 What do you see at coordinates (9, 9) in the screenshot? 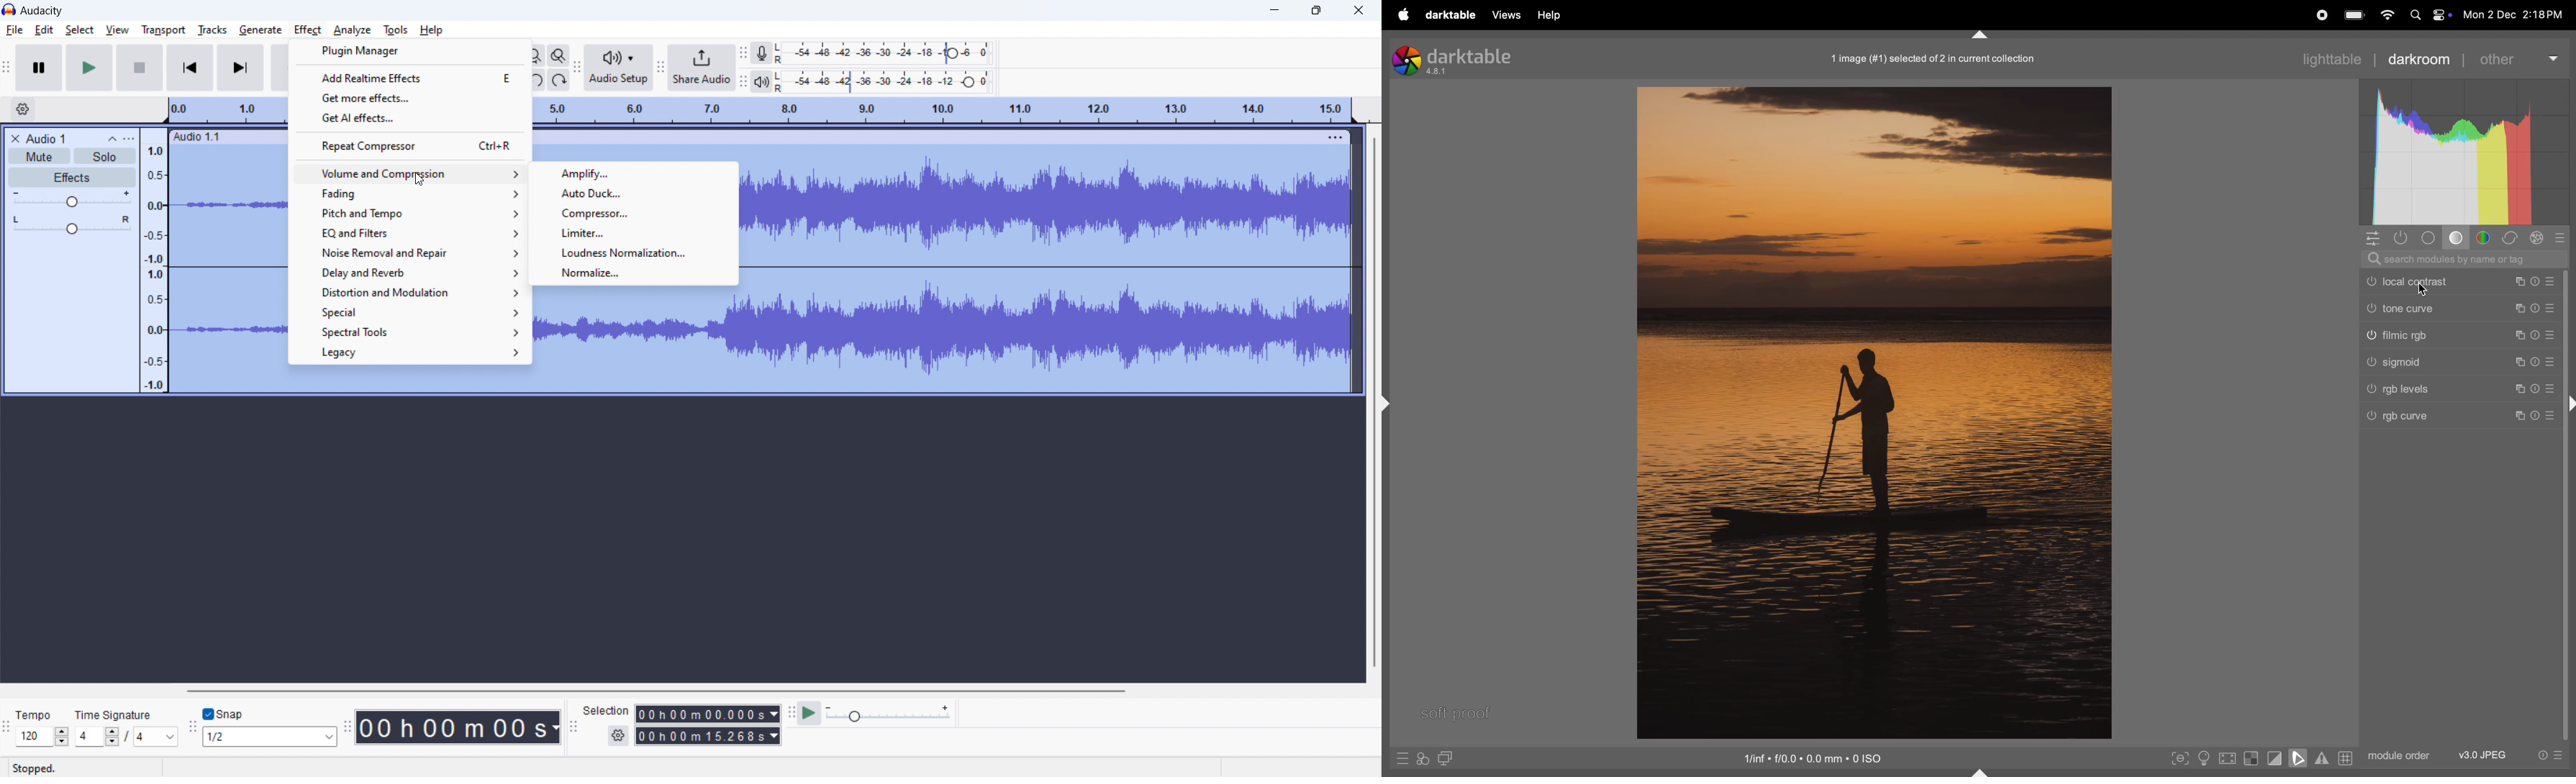
I see `Audacity logo` at bounding box center [9, 9].